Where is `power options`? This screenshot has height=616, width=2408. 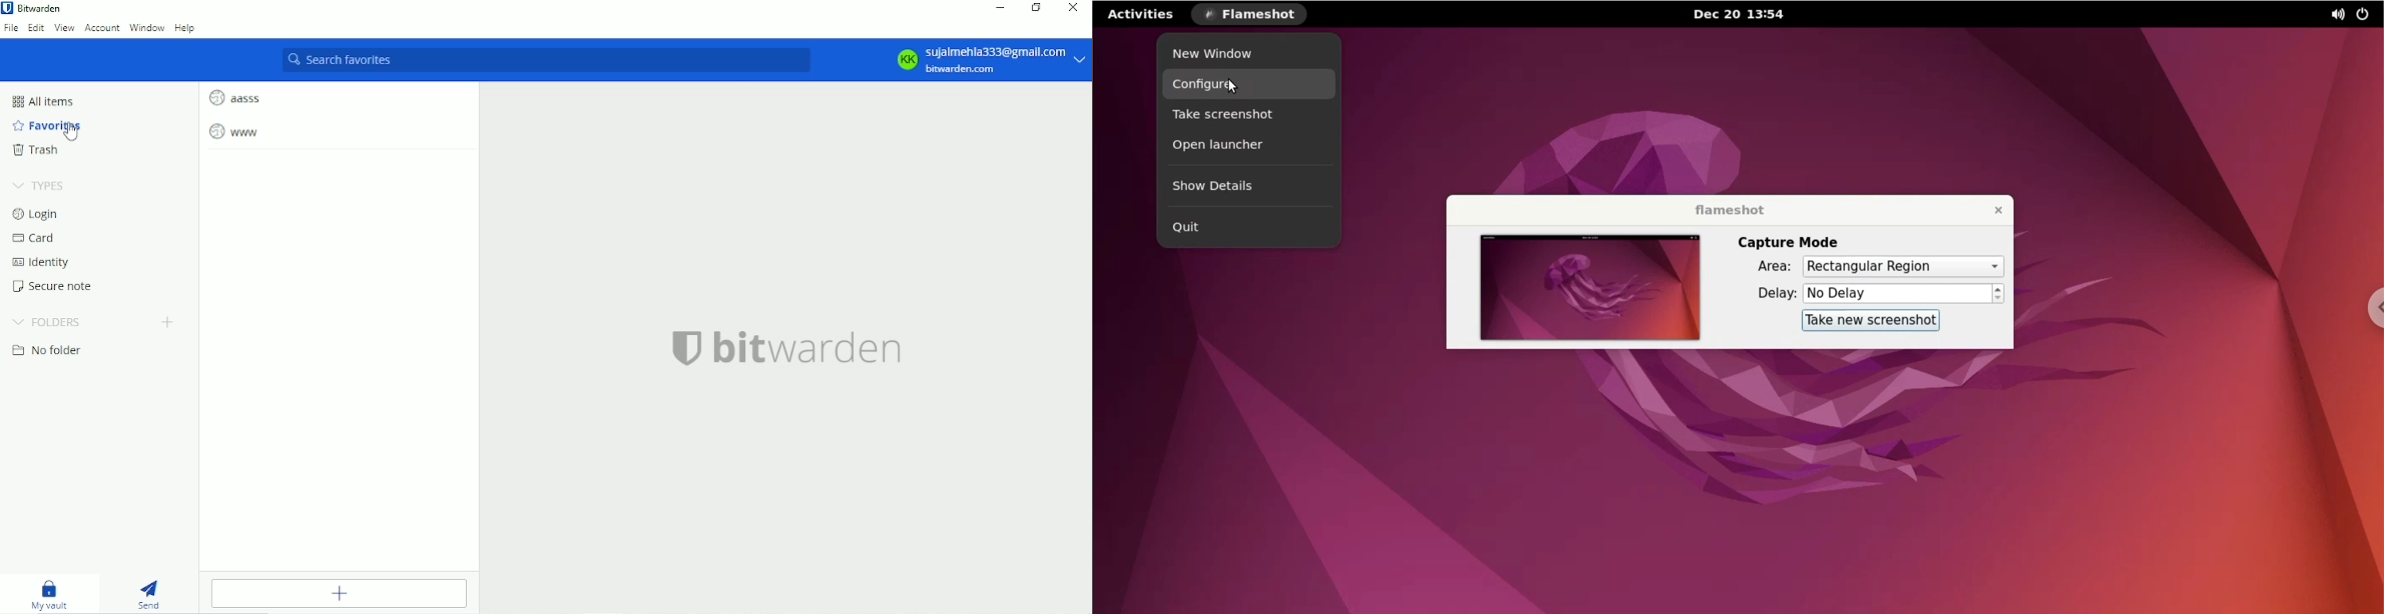
power options is located at coordinates (2363, 15).